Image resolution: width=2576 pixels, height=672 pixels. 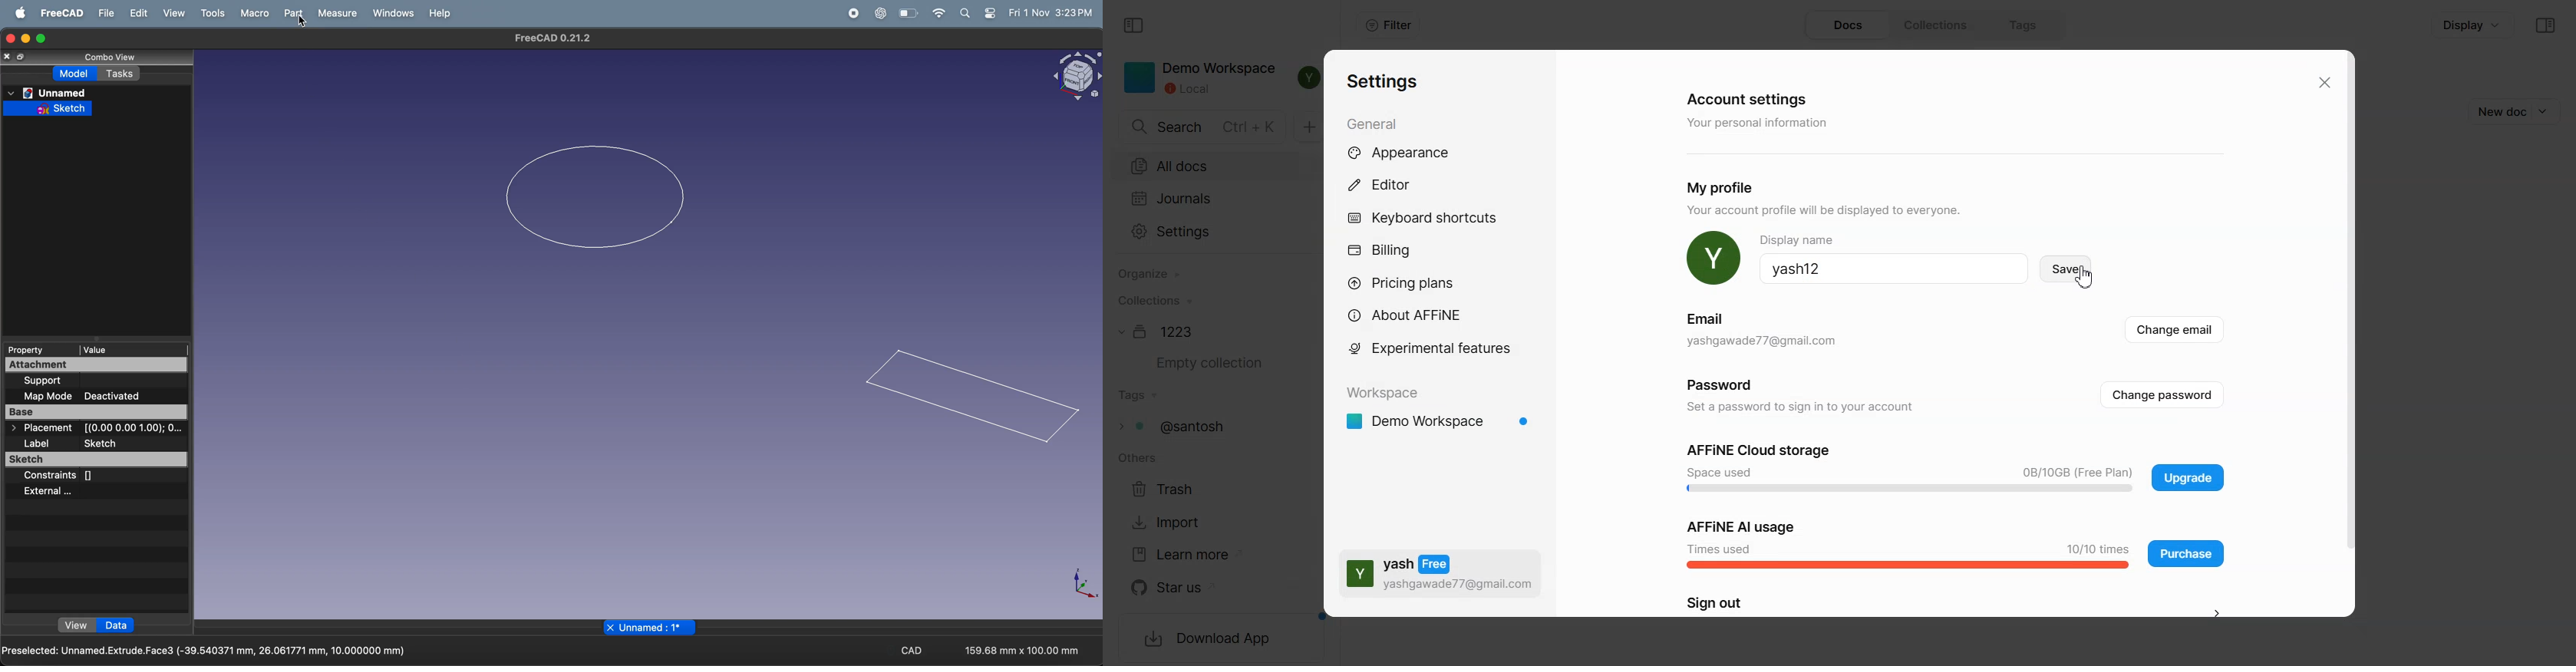 What do you see at coordinates (1135, 458) in the screenshot?
I see `others` at bounding box center [1135, 458].